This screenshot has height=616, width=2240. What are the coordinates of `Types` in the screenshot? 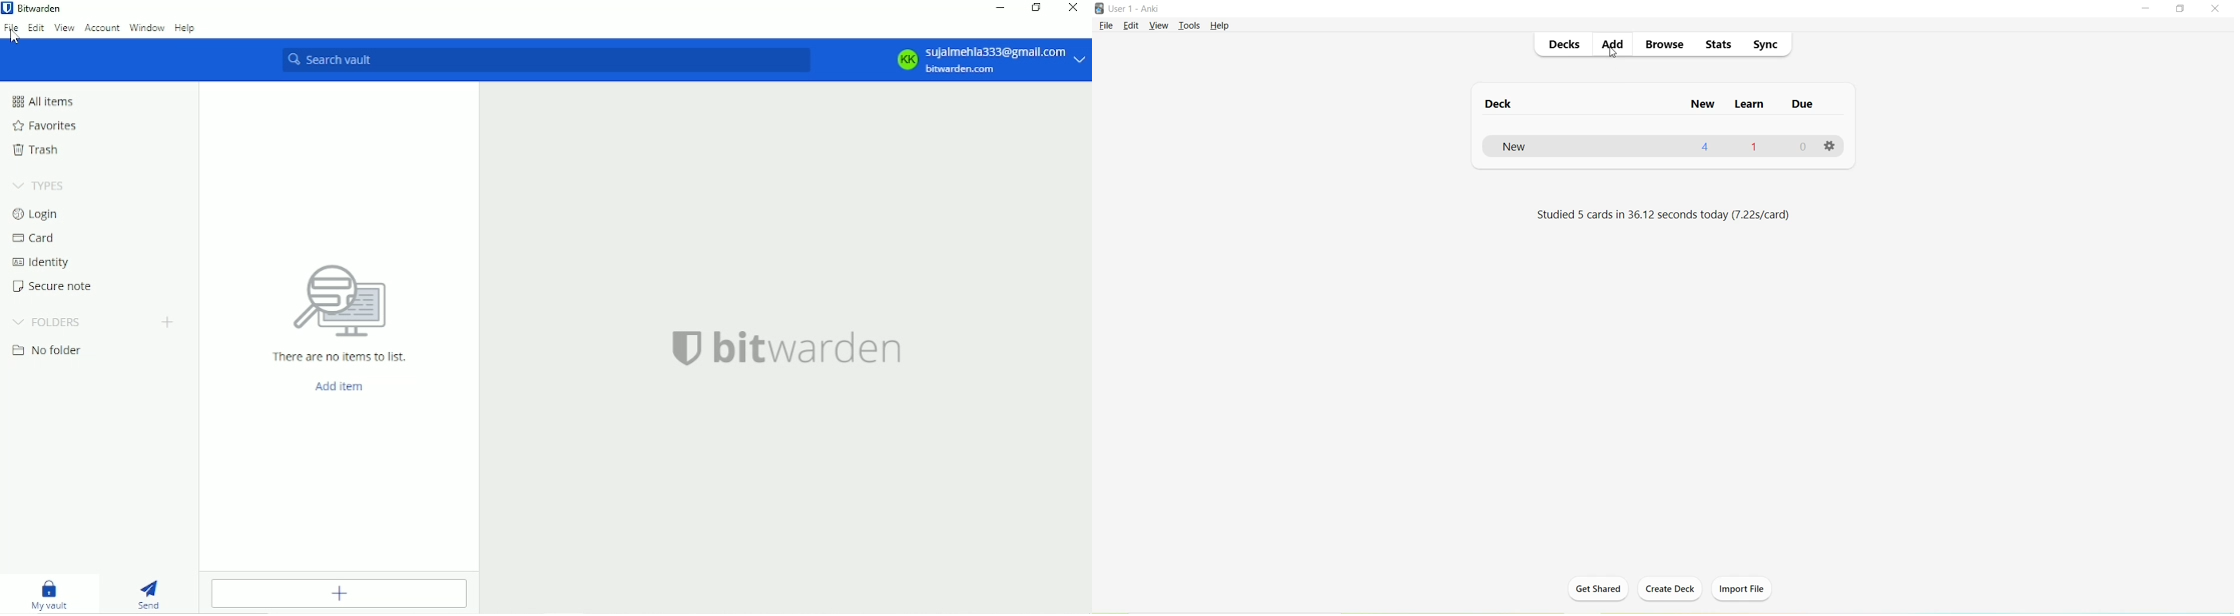 It's located at (42, 186).